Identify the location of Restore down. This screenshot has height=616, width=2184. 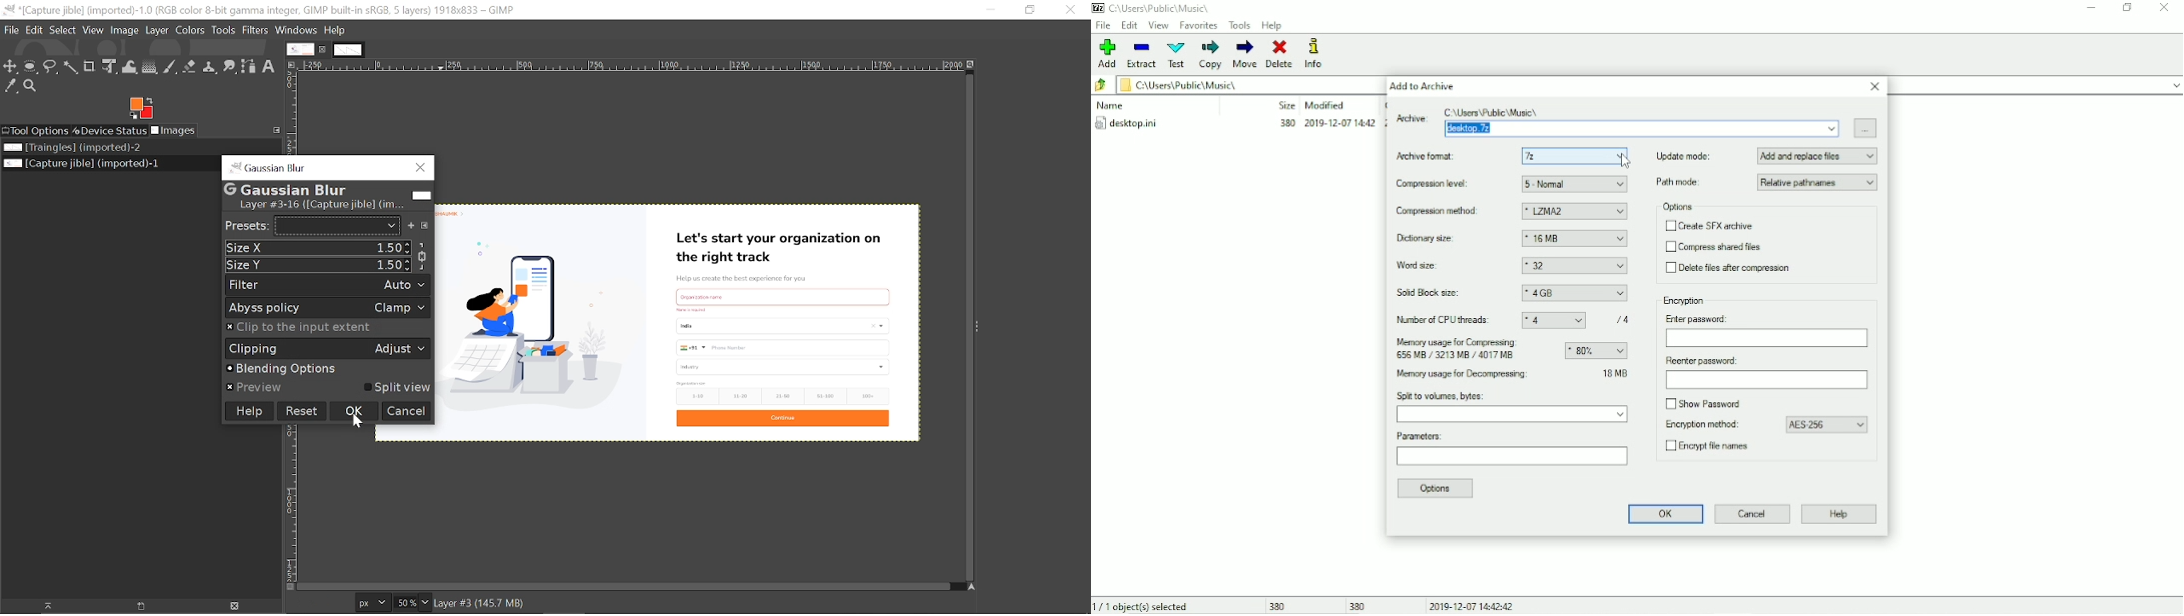
(1028, 9).